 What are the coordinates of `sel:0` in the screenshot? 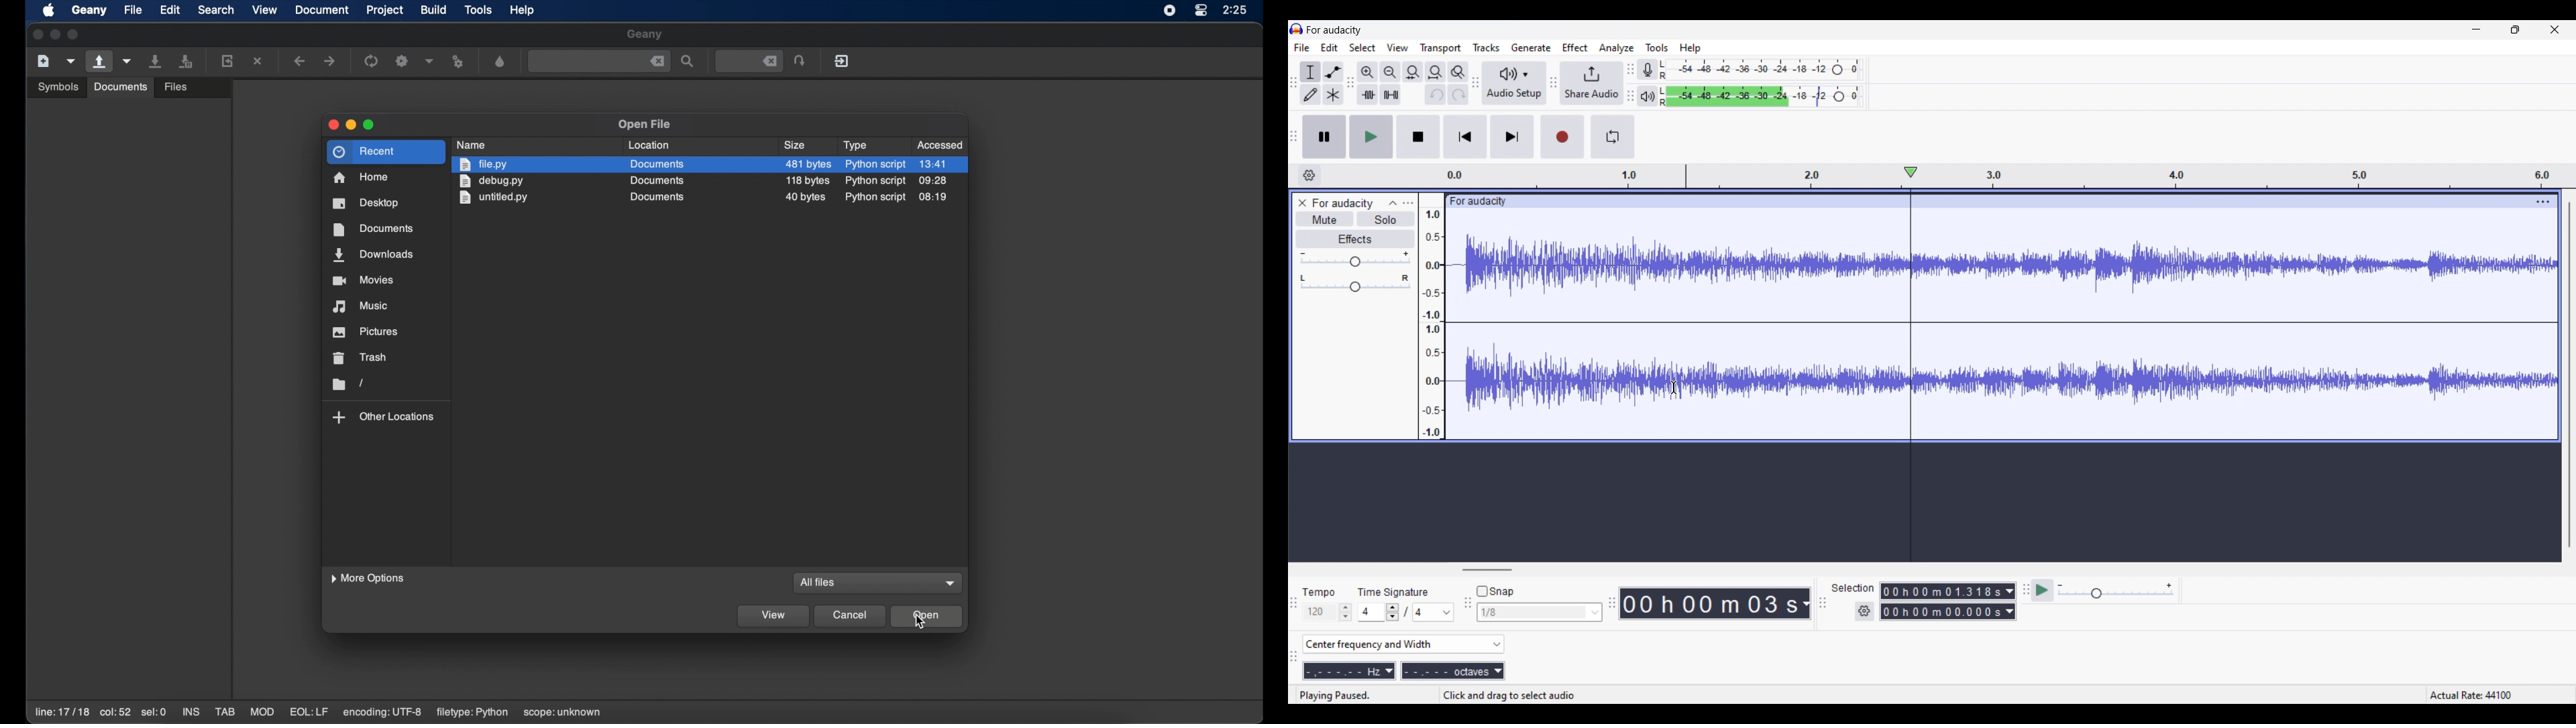 It's located at (154, 712).